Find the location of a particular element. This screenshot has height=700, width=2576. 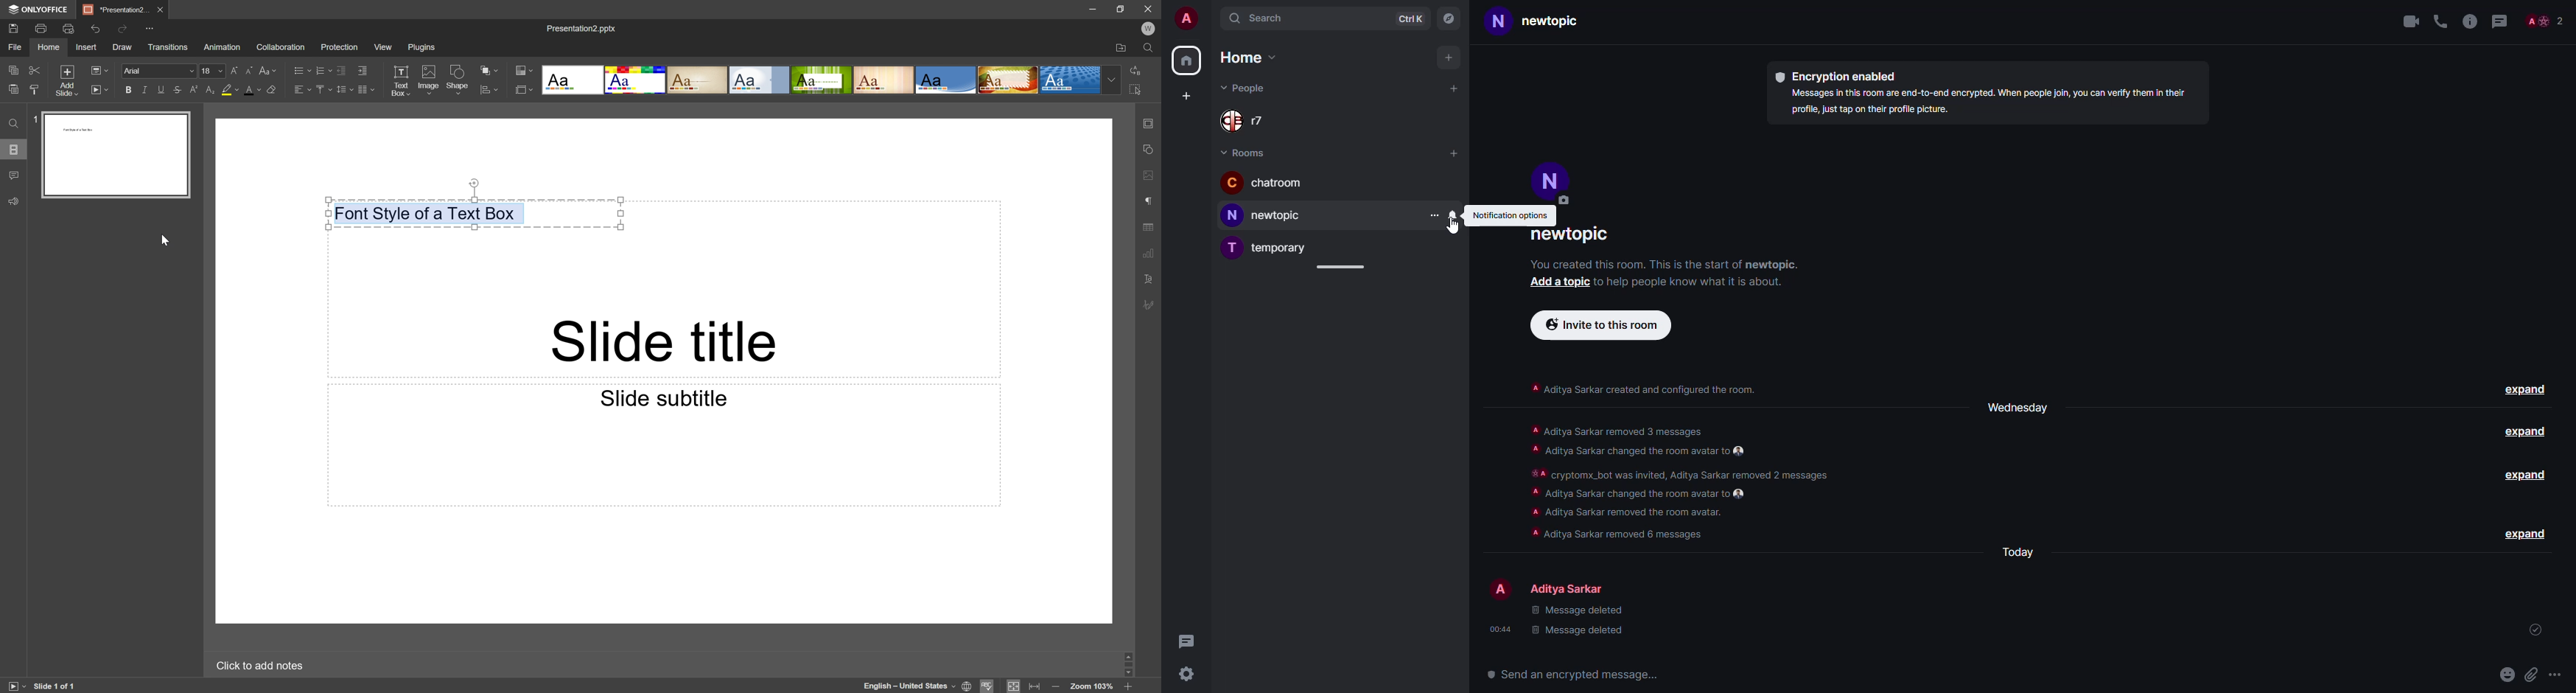

File is located at coordinates (15, 46).